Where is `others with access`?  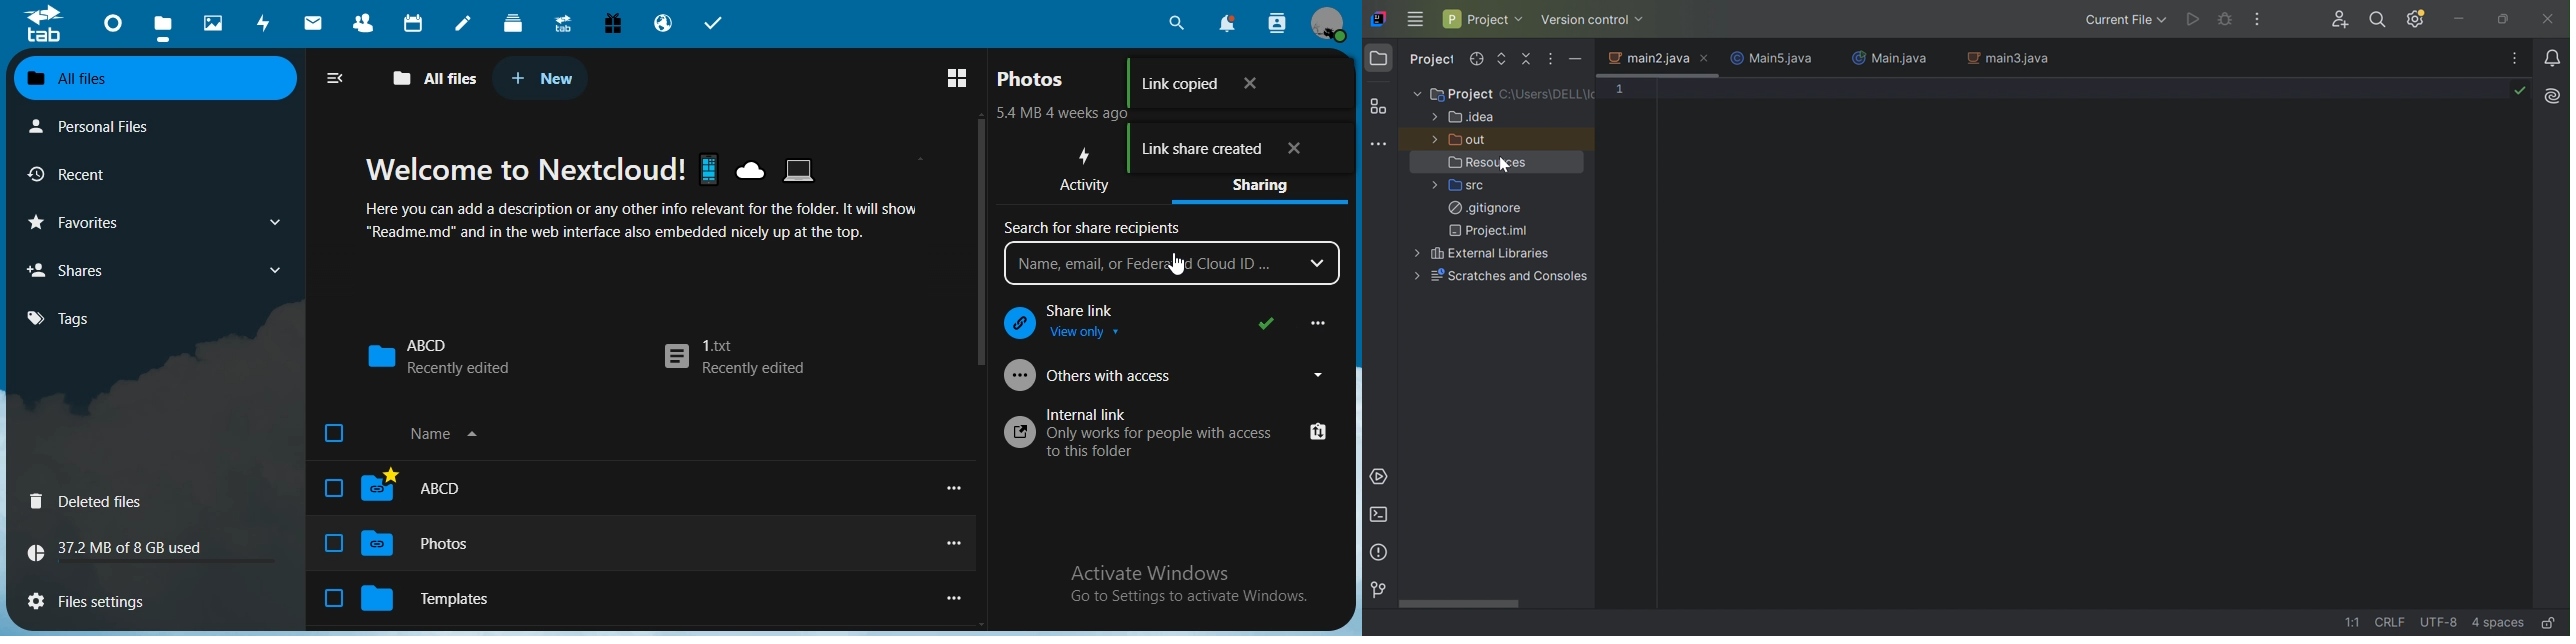 others with access is located at coordinates (1170, 375).